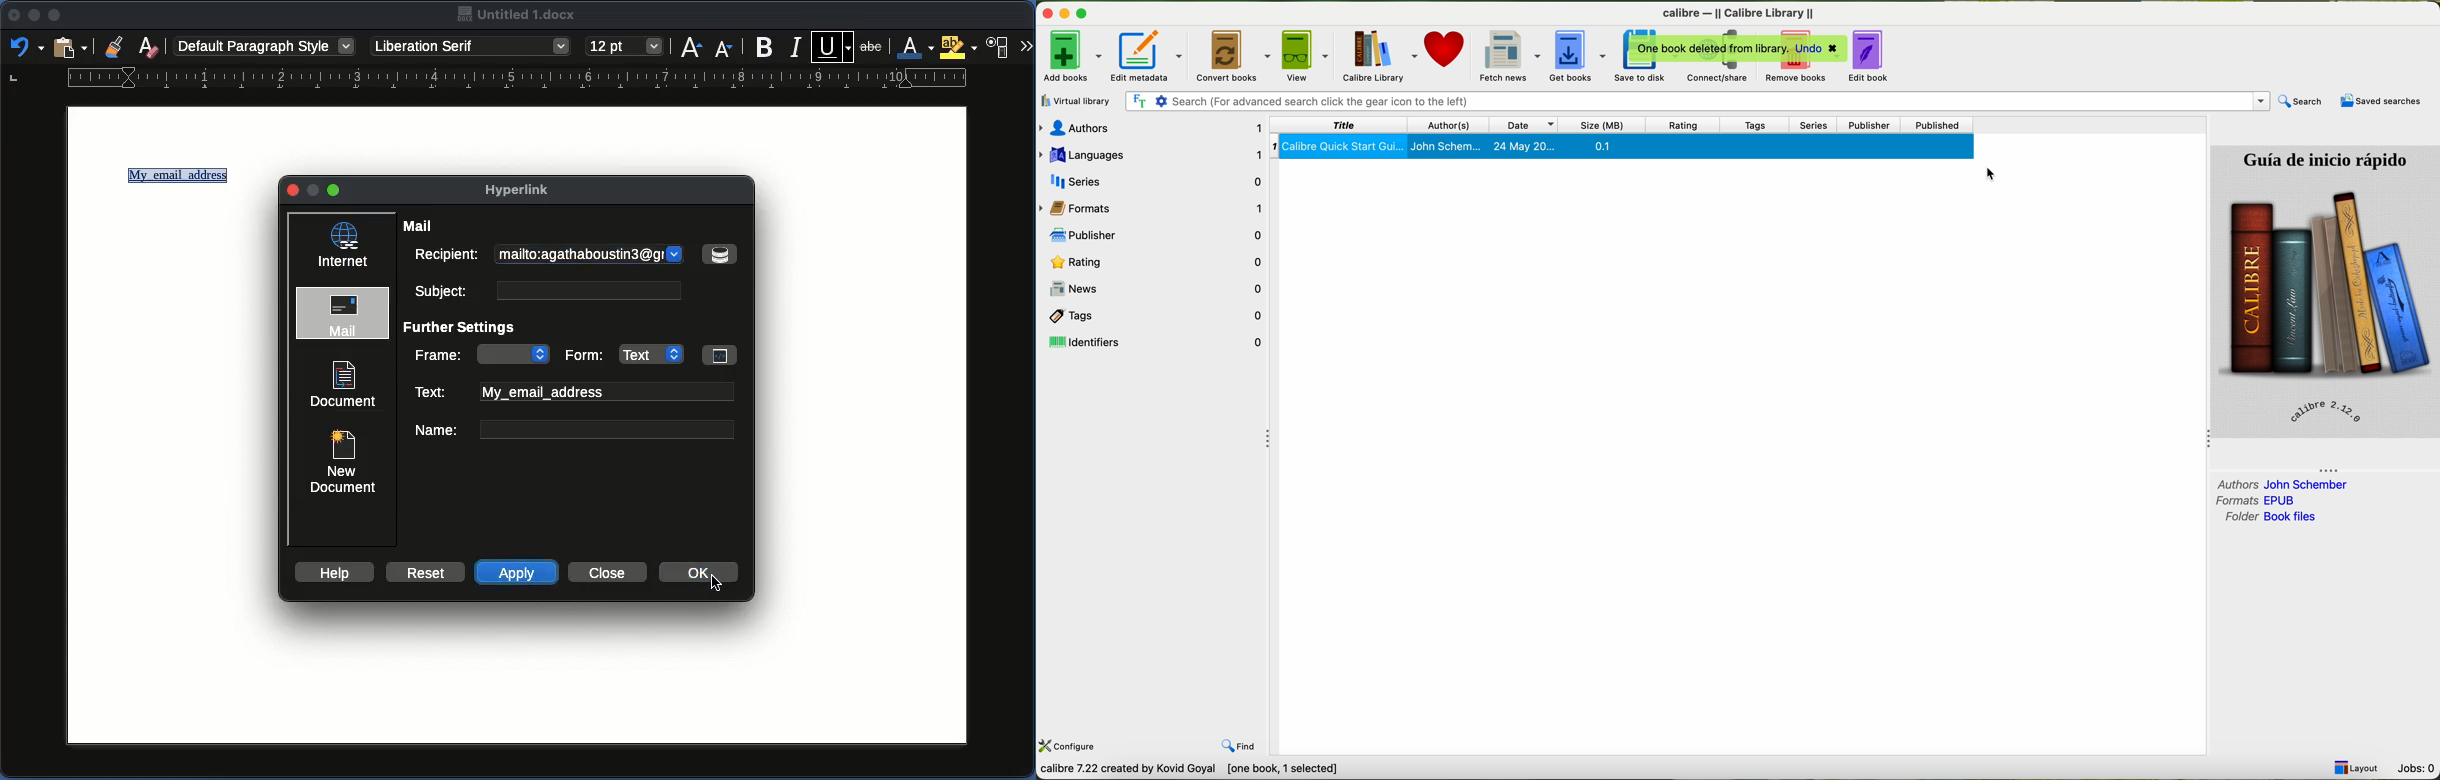  I want to click on Clone formatting, so click(115, 46).